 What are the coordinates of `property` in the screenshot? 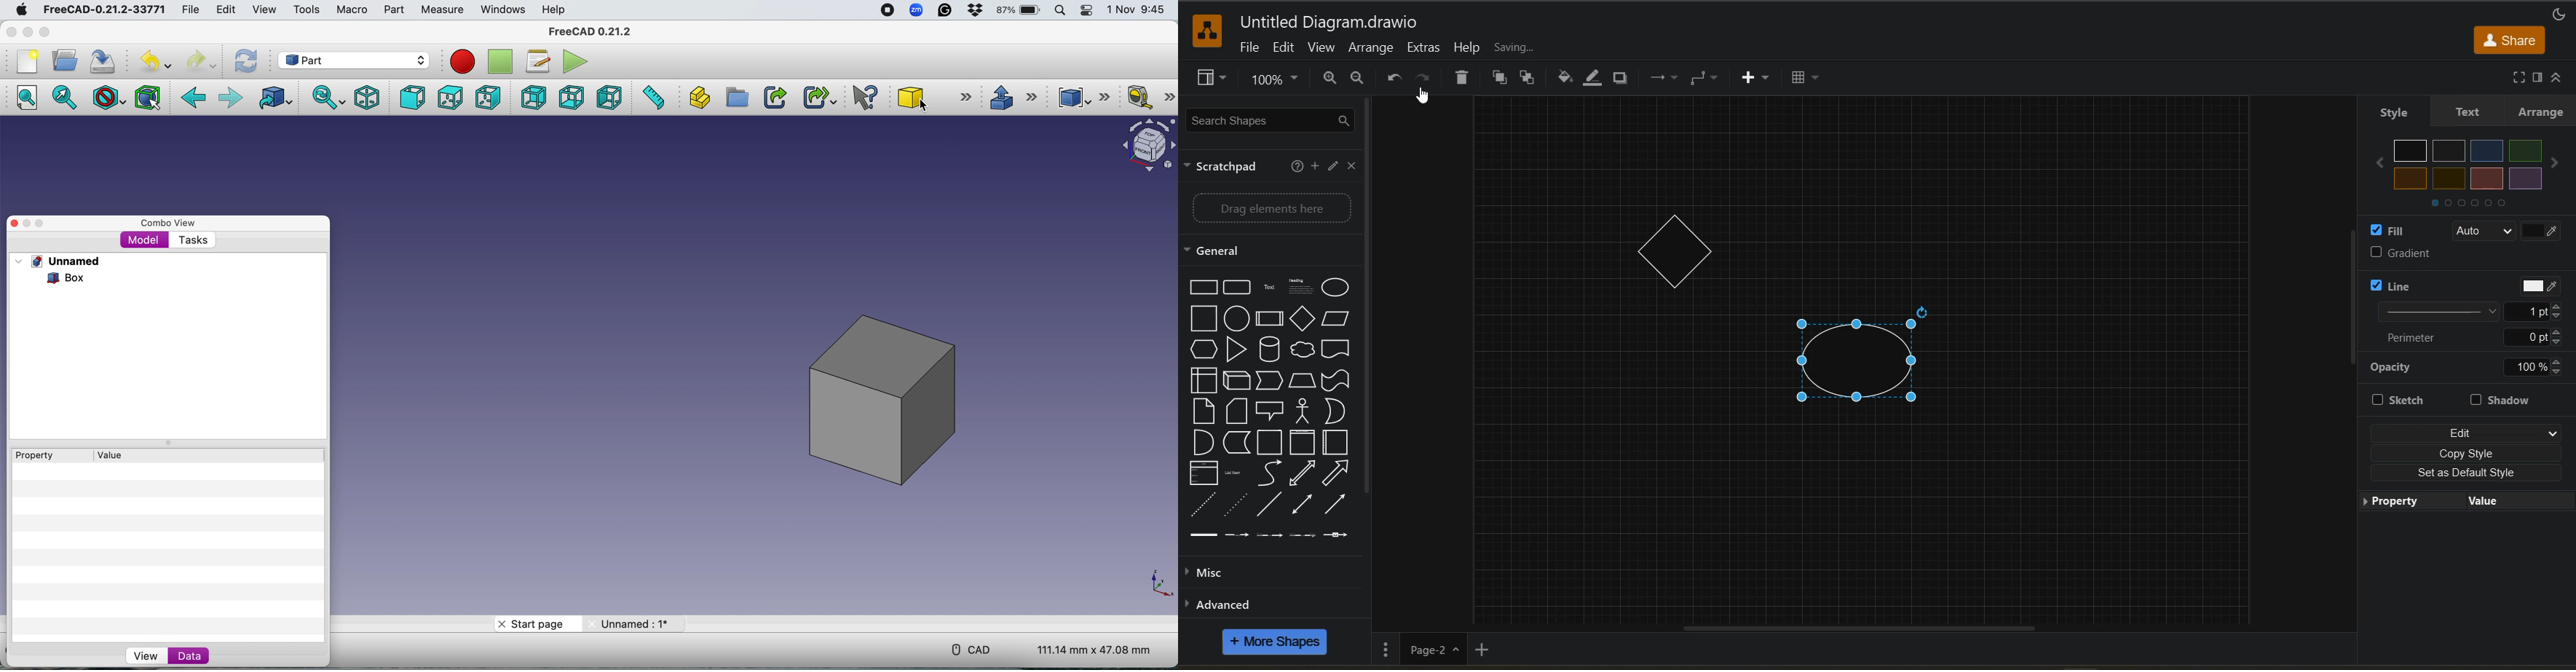 It's located at (2401, 502).